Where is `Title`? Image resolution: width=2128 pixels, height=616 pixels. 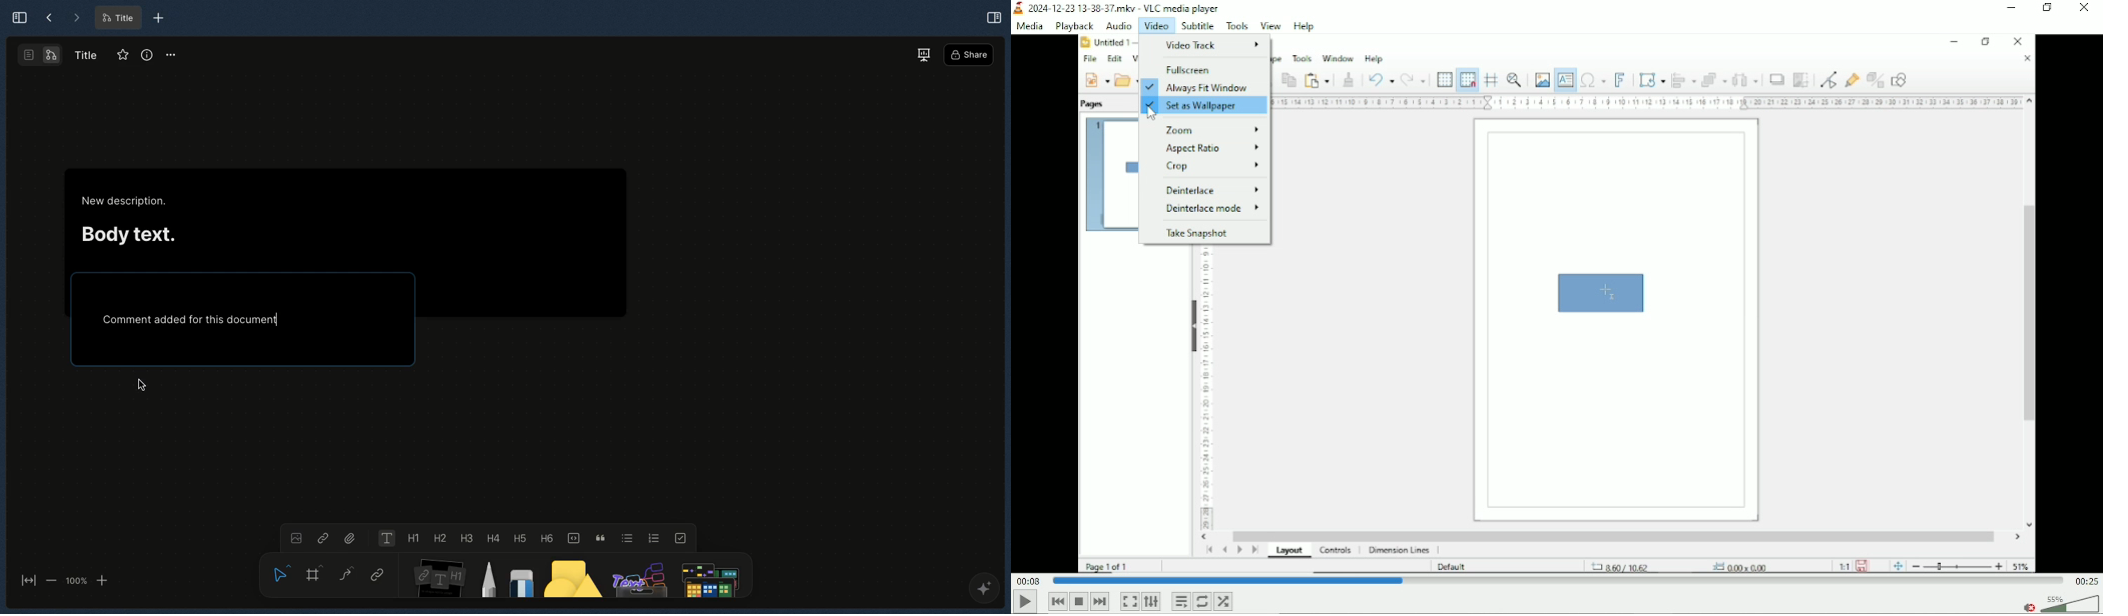 Title is located at coordinates (84, 54).